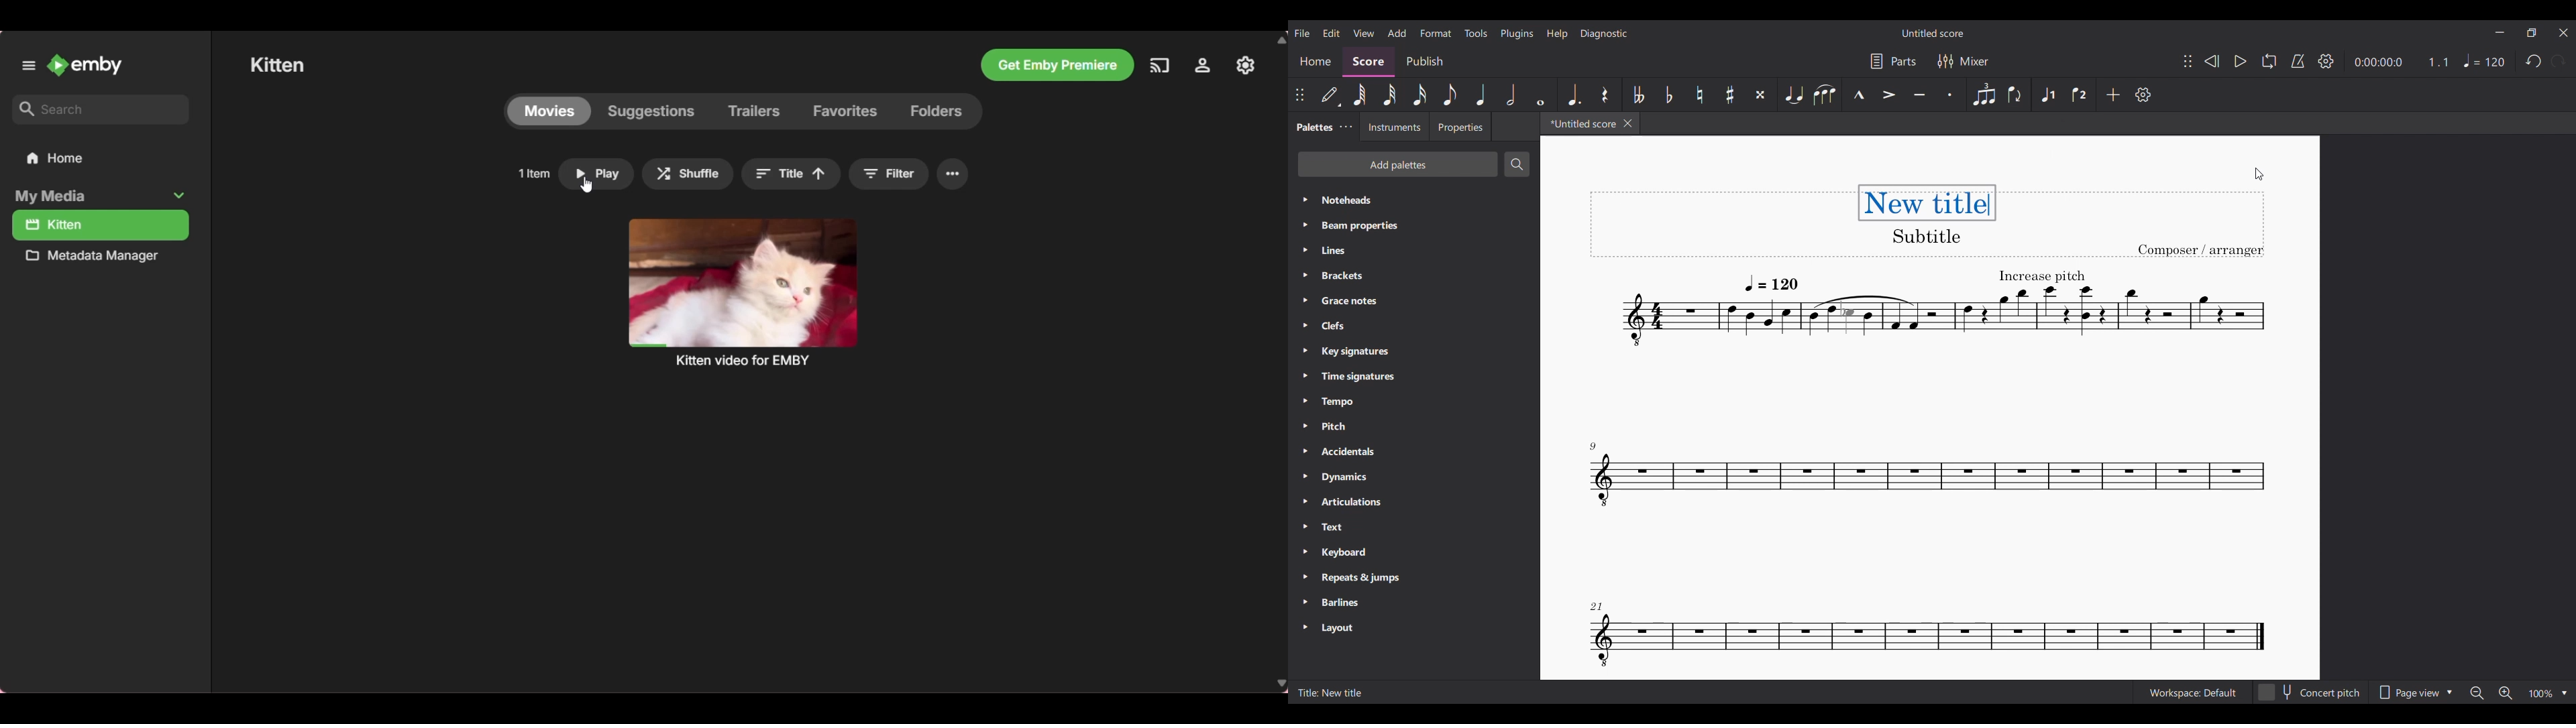  I want to click on Toggle flat, so click(1669, 95).